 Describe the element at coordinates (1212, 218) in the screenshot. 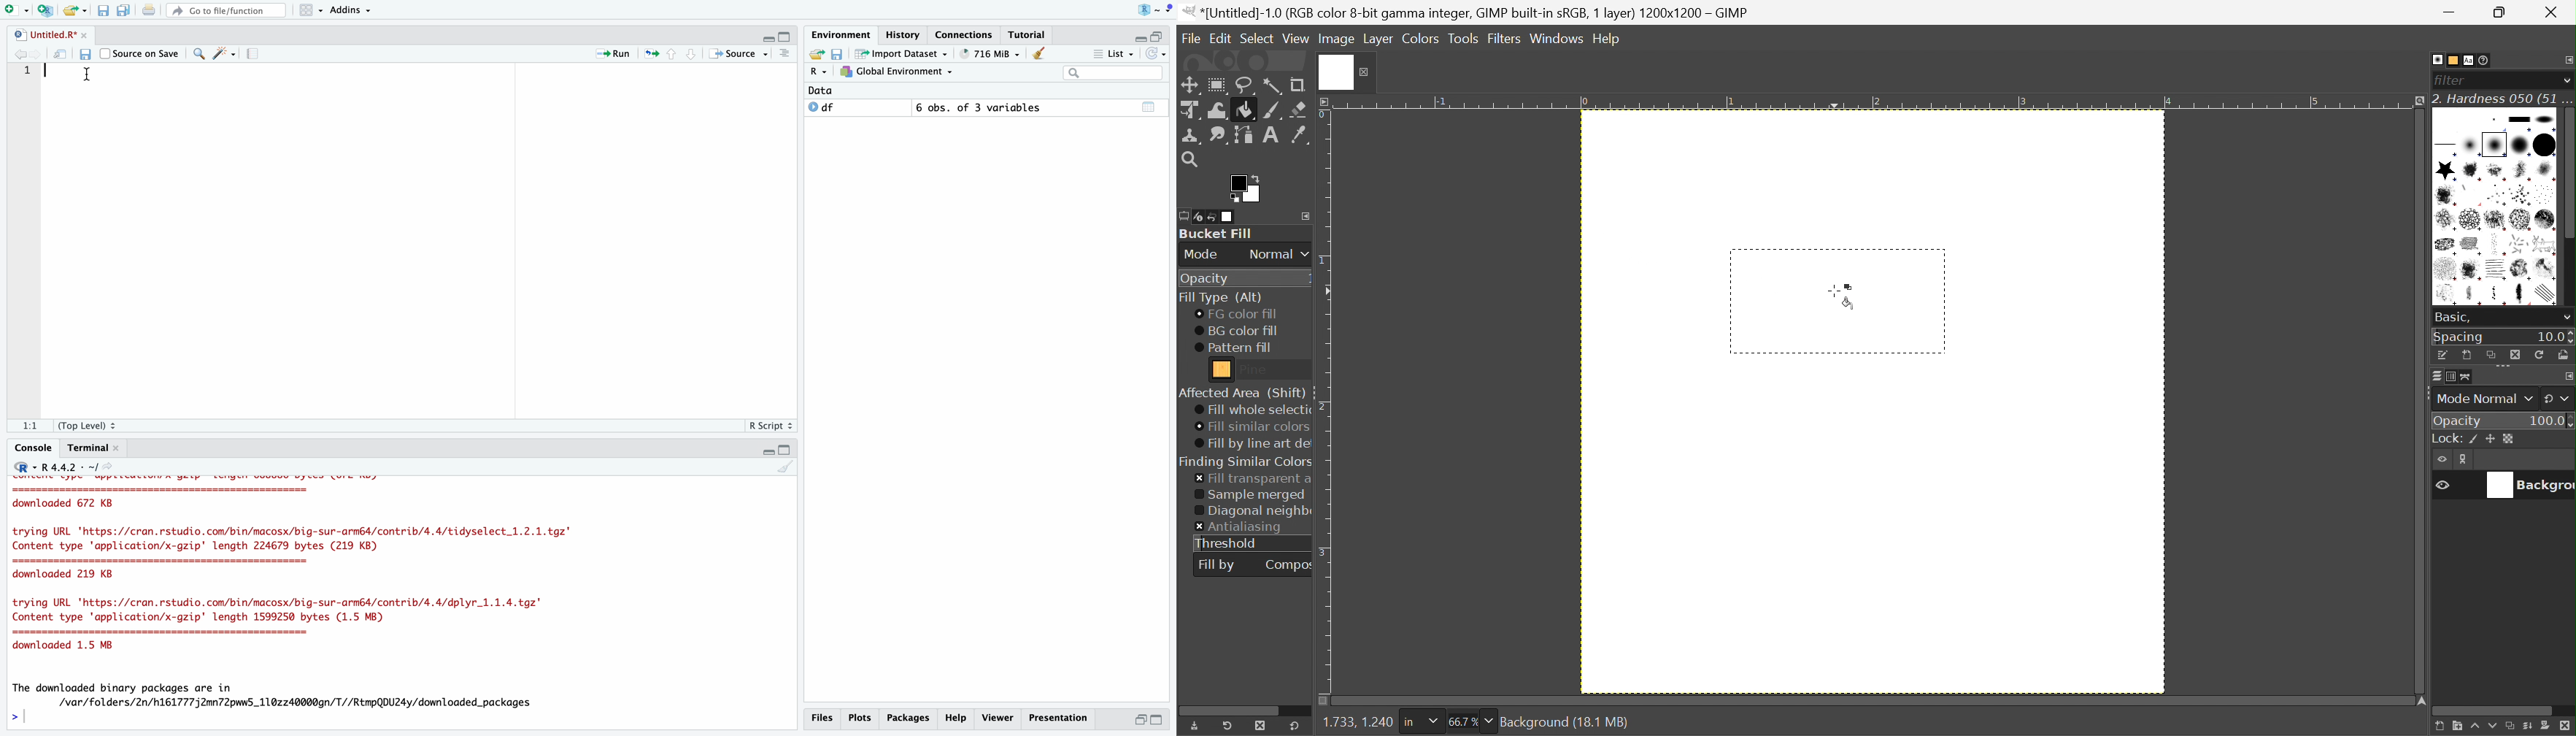

I see `Undo History` at that location.